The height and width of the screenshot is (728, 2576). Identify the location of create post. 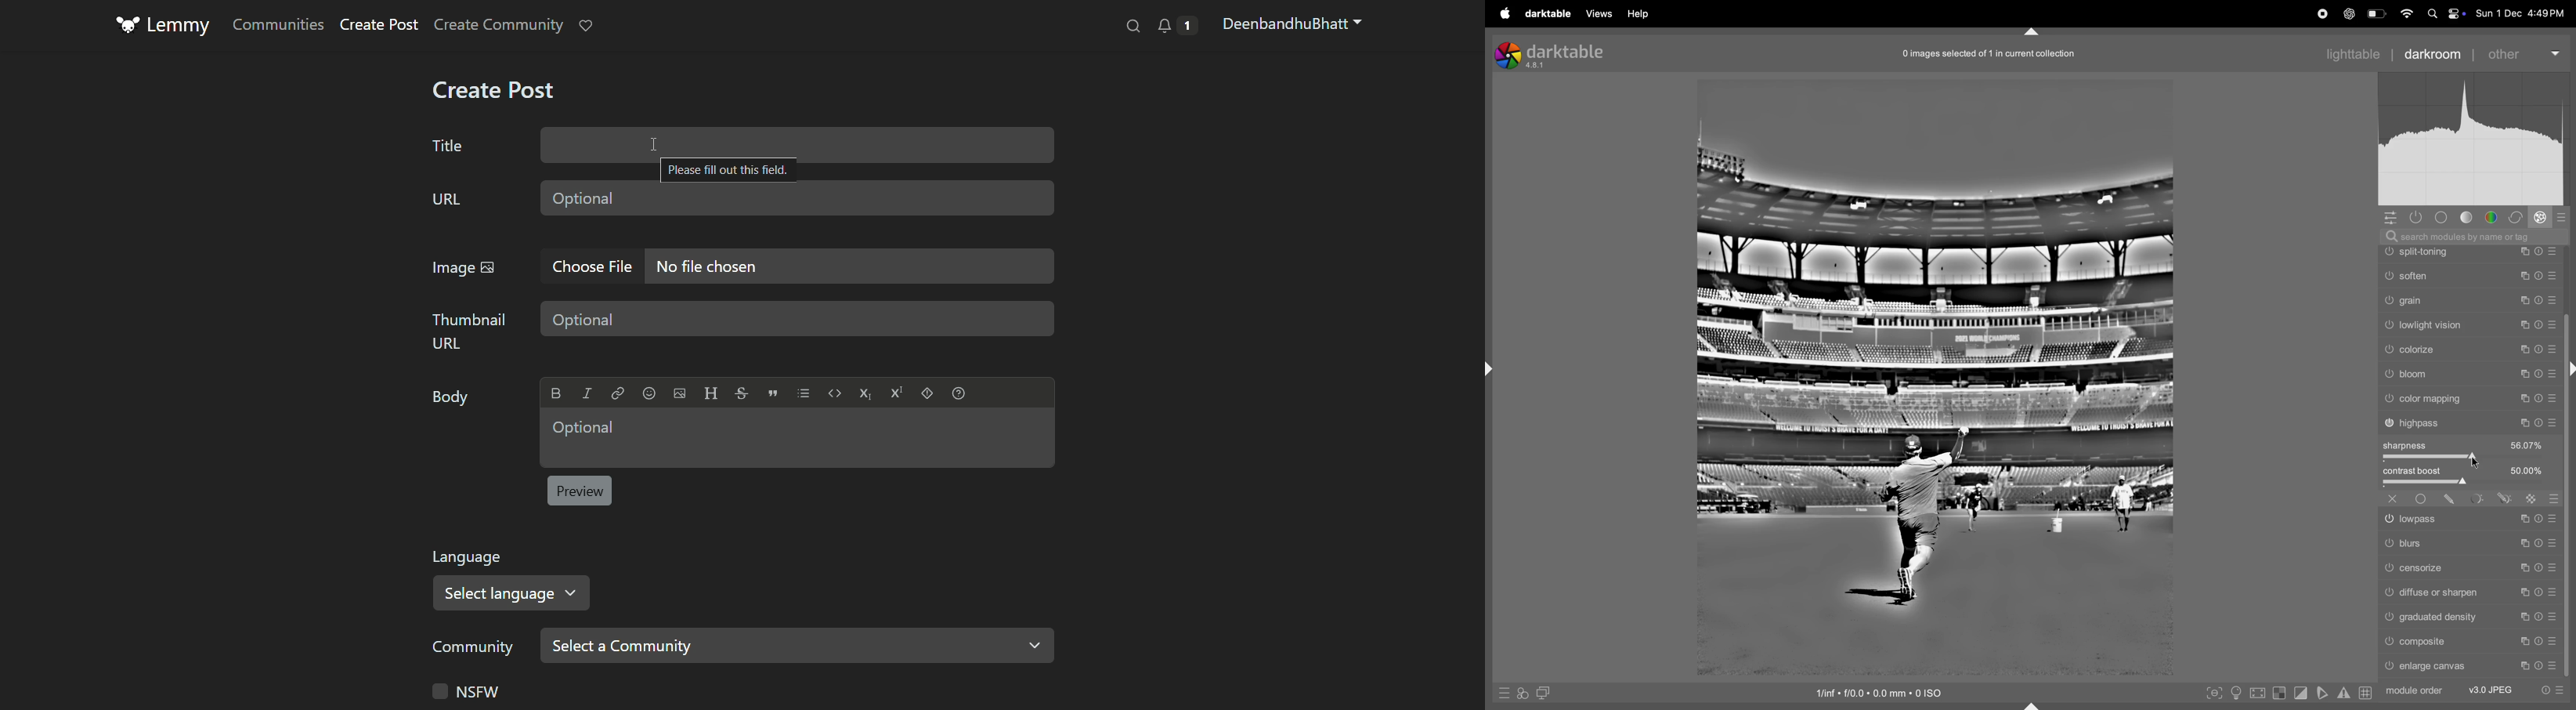
(380, 26).